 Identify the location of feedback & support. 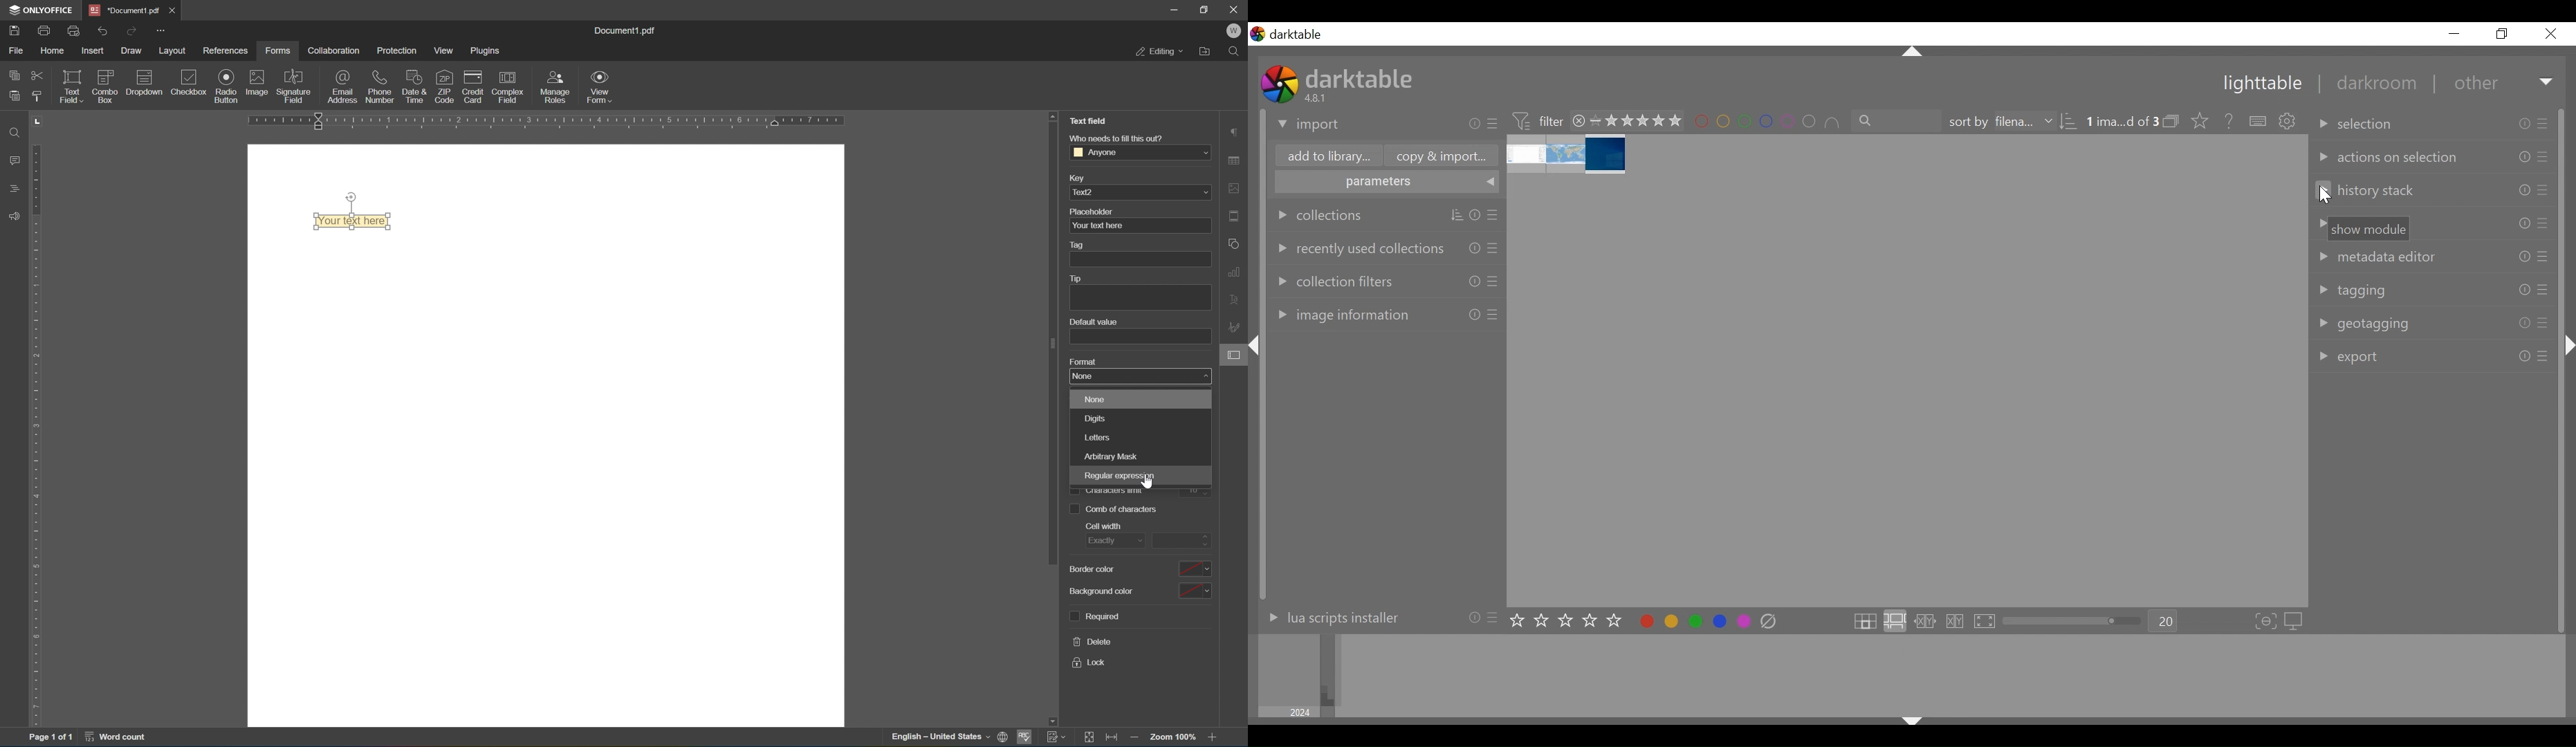
(13, 214).